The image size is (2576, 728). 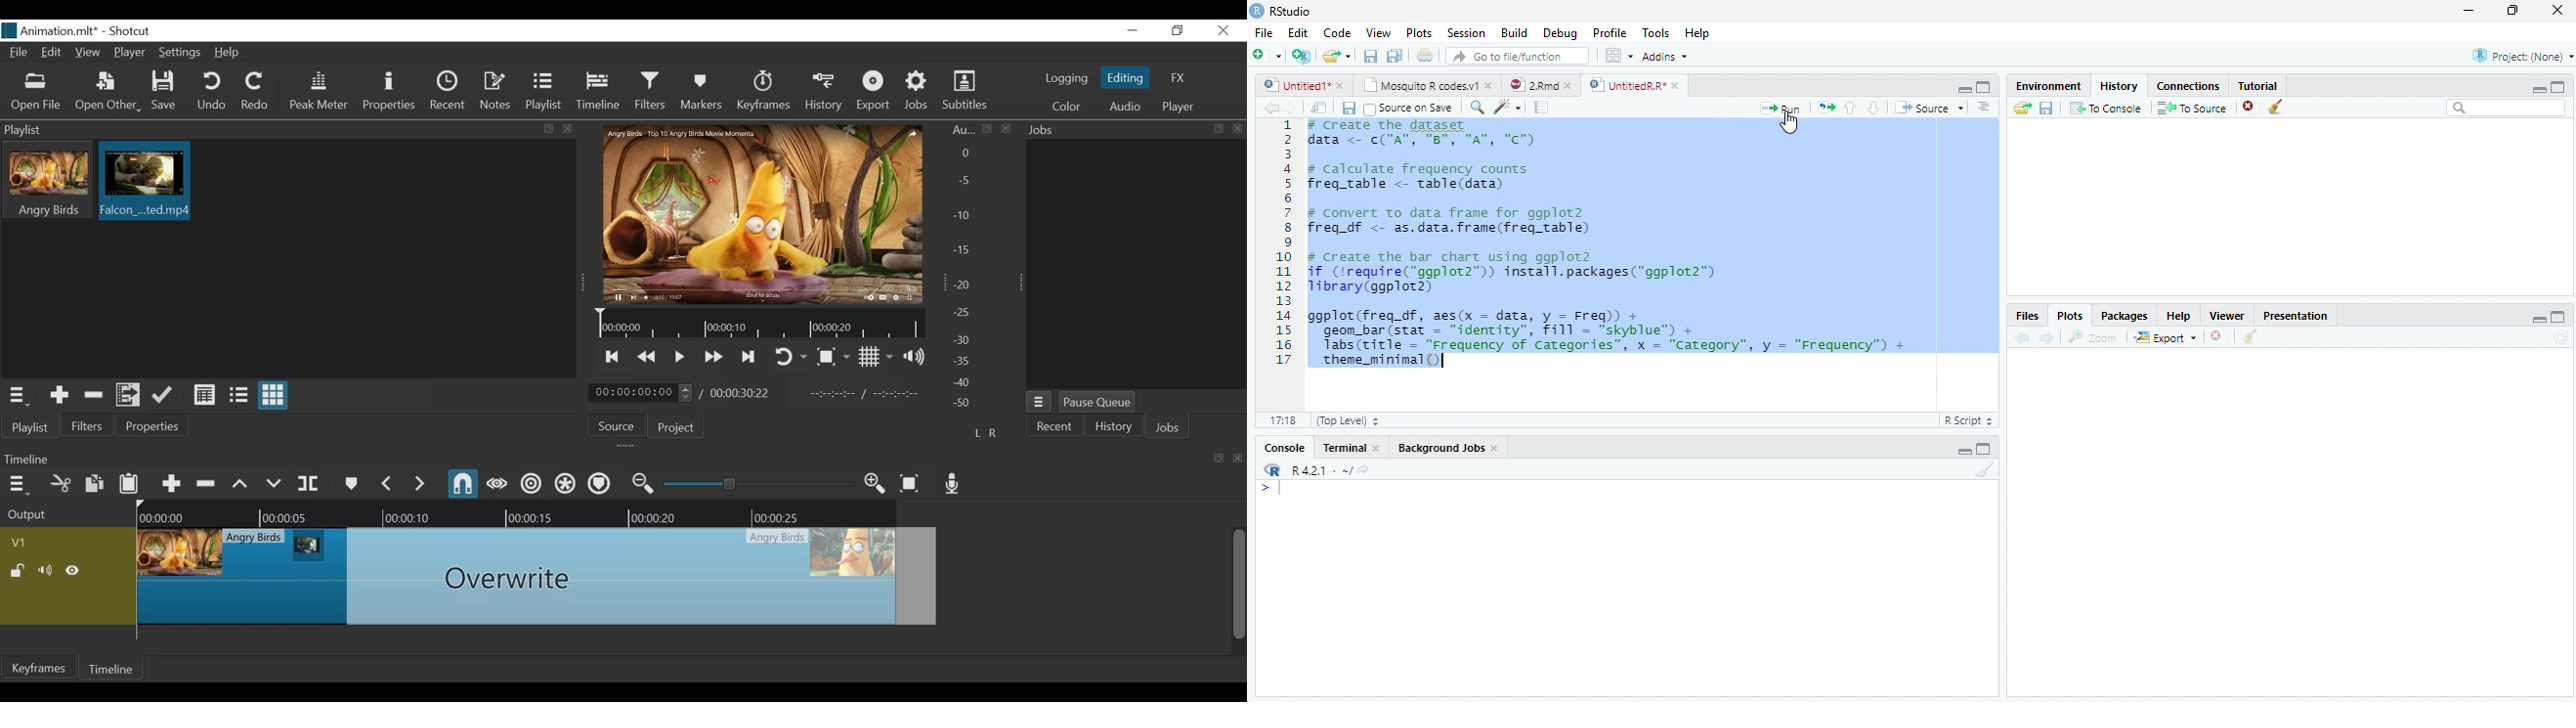 What do you see at coordinates (600, 484) in the screenshot?
I see `Ripple Markers` at bounding box center [600, 484].